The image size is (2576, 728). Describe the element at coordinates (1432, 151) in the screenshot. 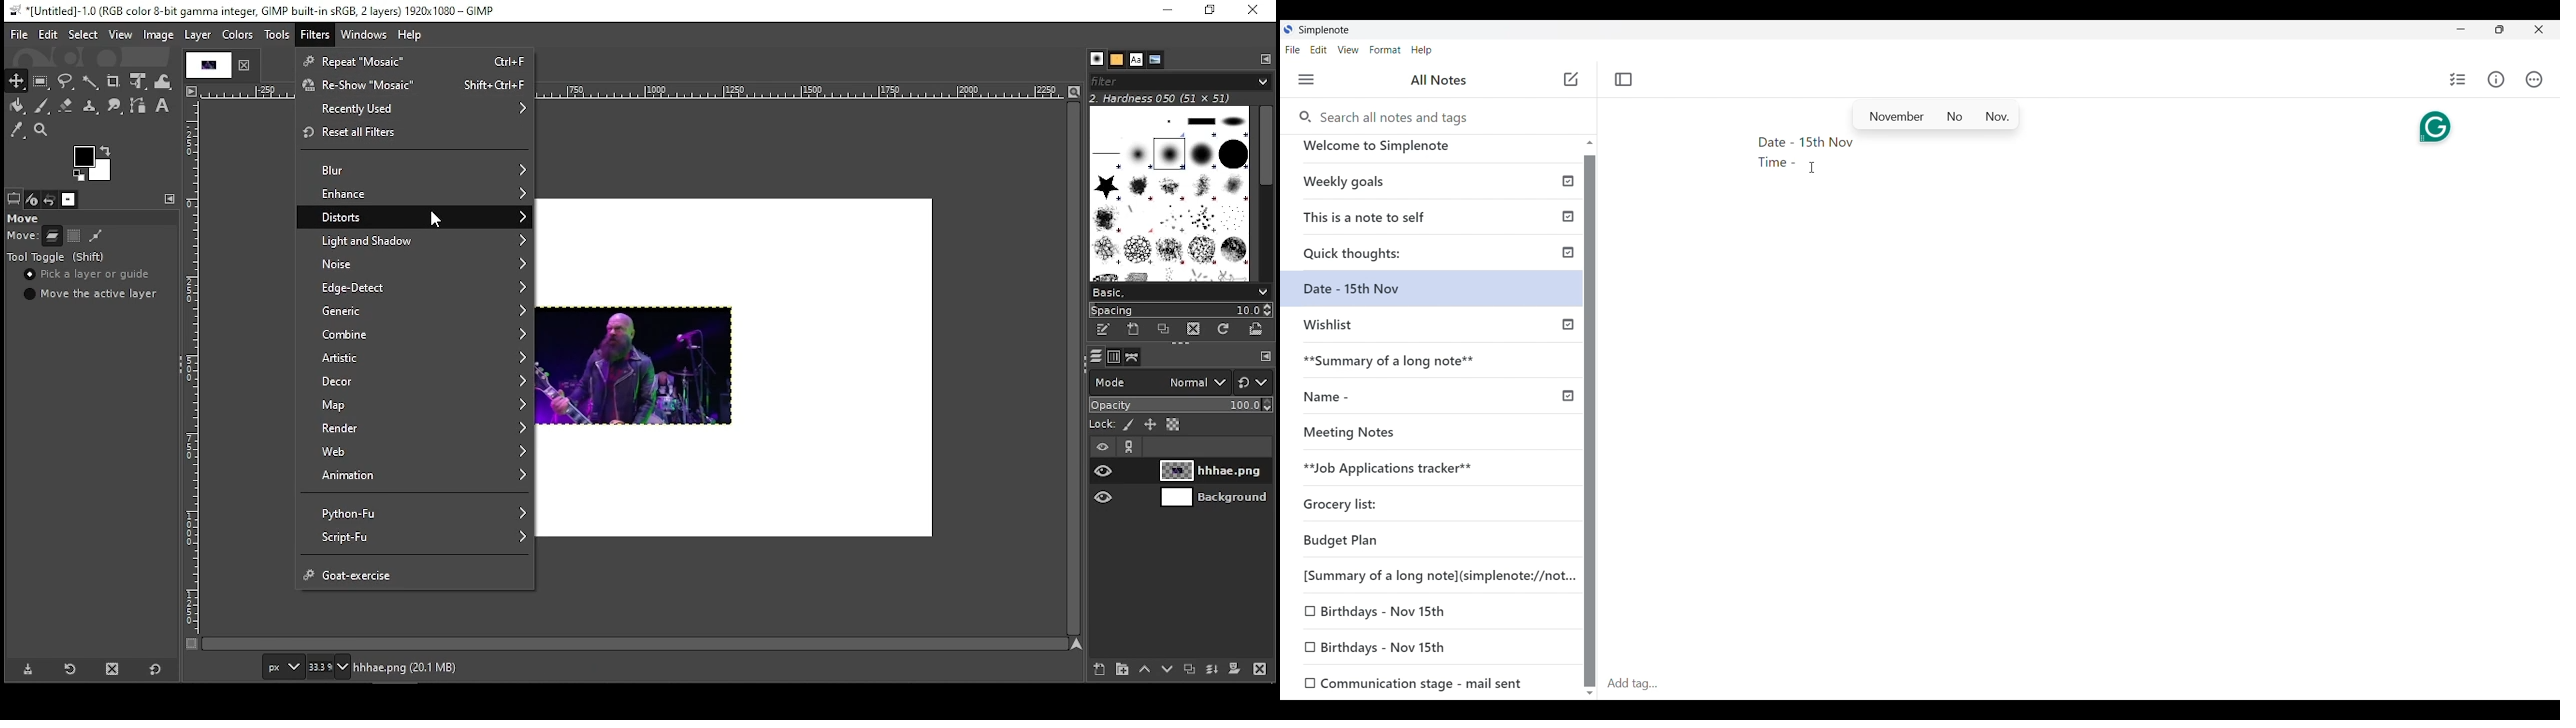

I see `Welcome note from software, current highlighted note` at that location.